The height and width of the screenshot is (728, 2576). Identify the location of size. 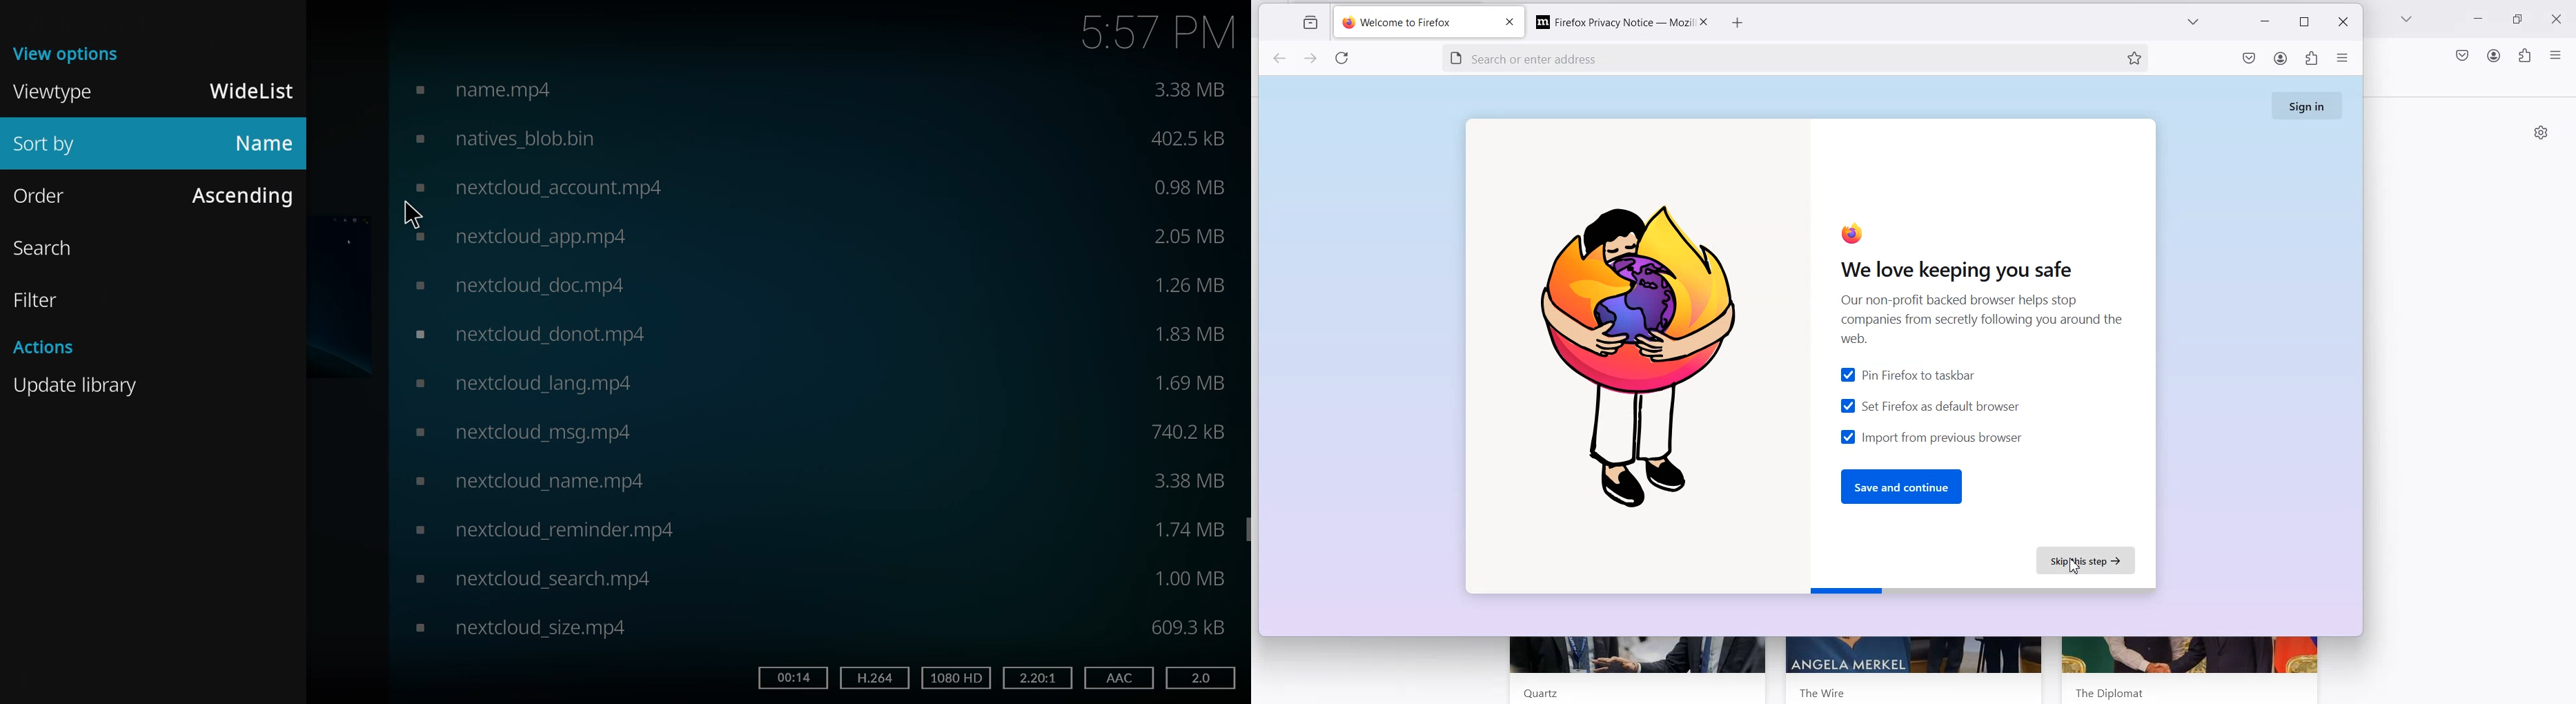
(1189, 283).